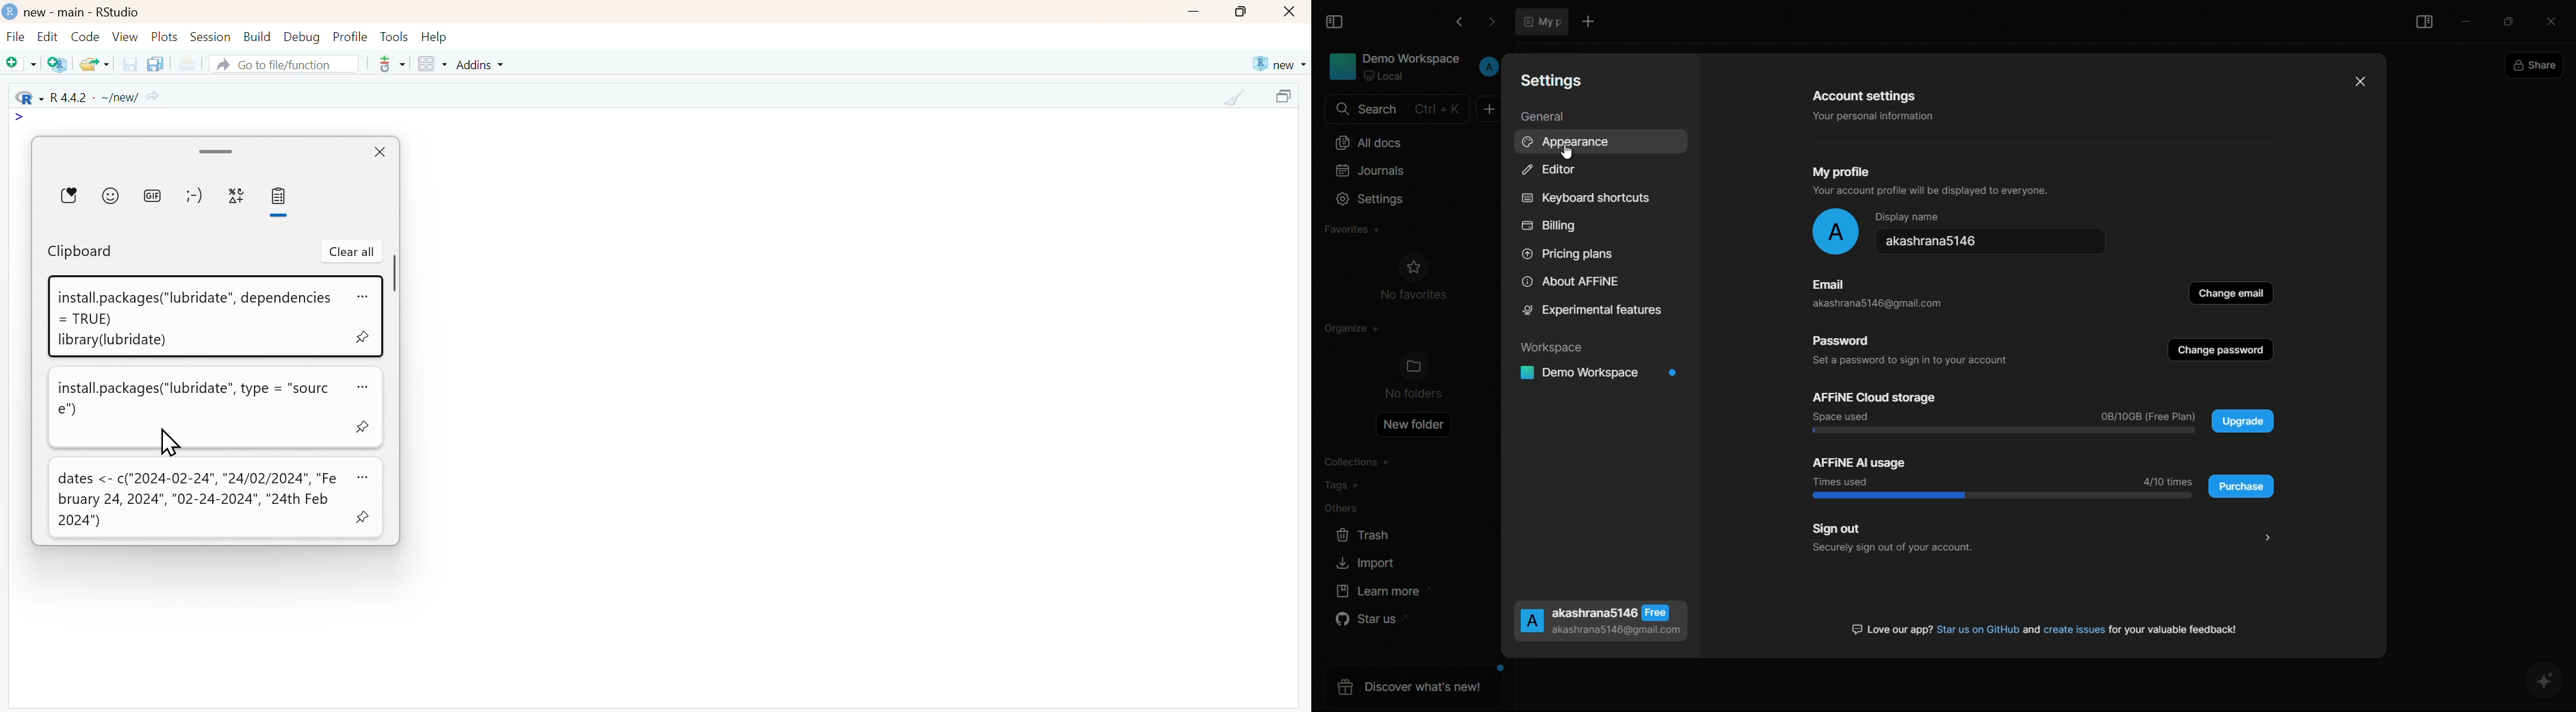 The image size is (2576, 728). What do you see at coordinates (186, 64) in the screenshot?
I see `print` at bounding box center [186, 64].